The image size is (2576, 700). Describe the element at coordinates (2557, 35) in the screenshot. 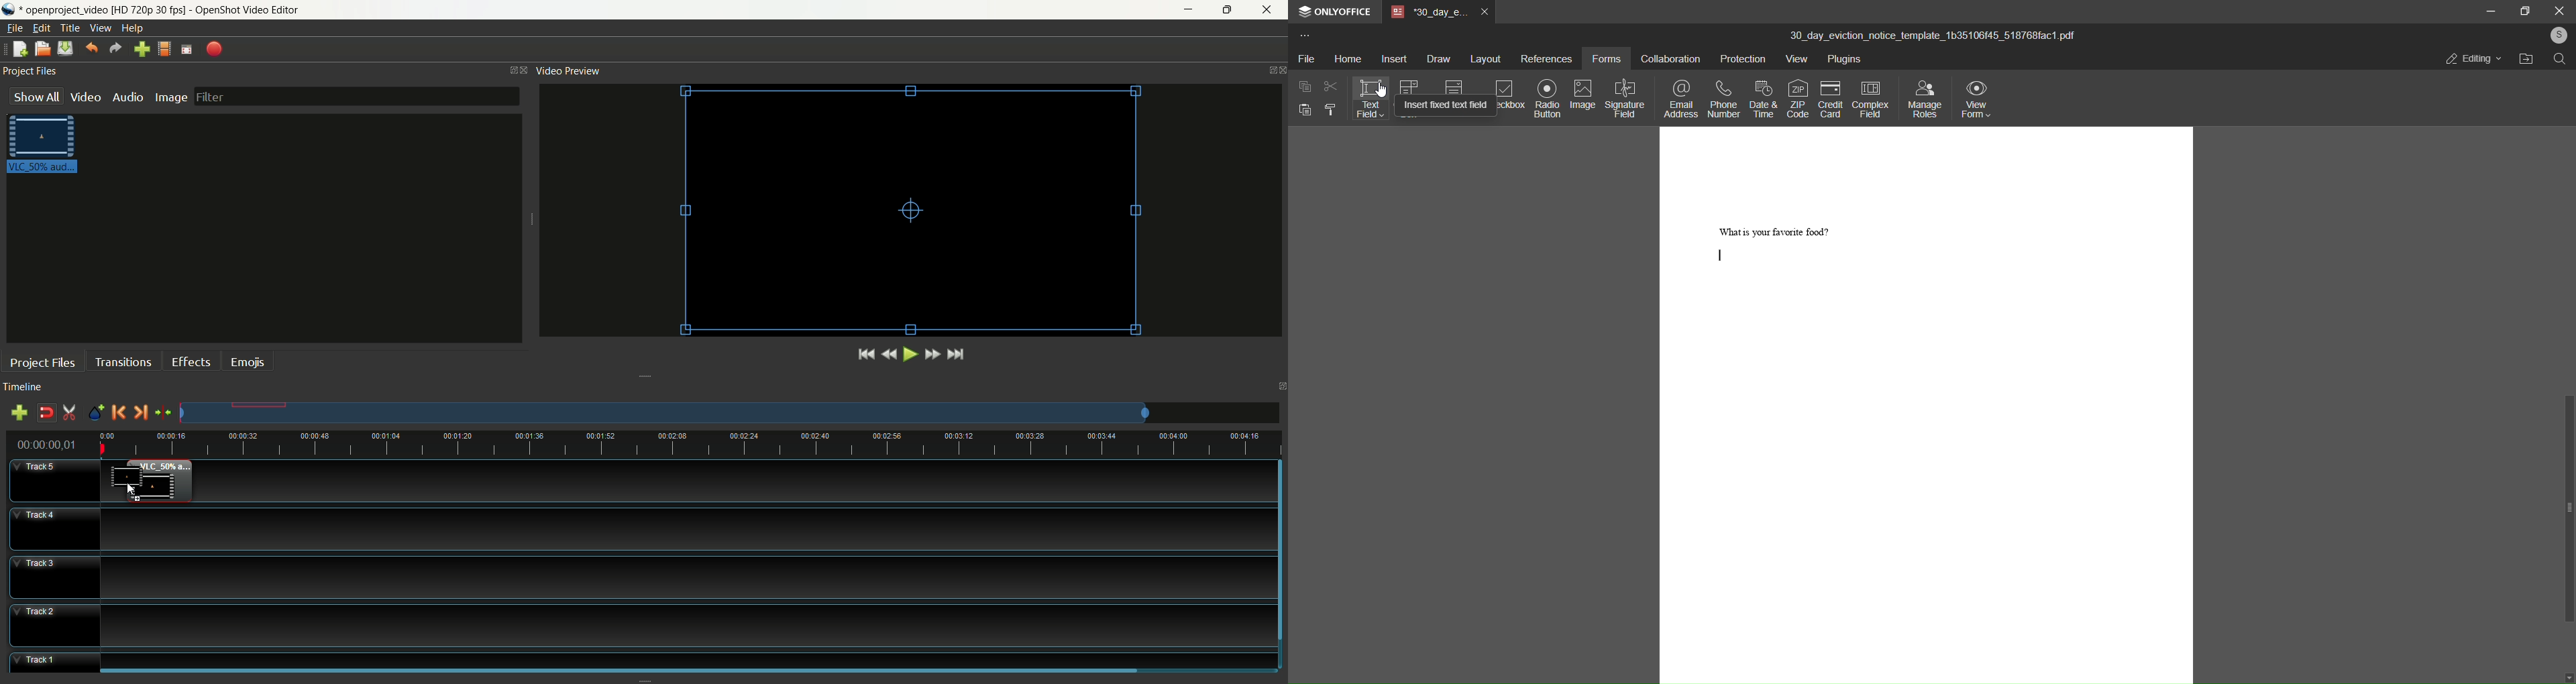

I see `user` at that location.